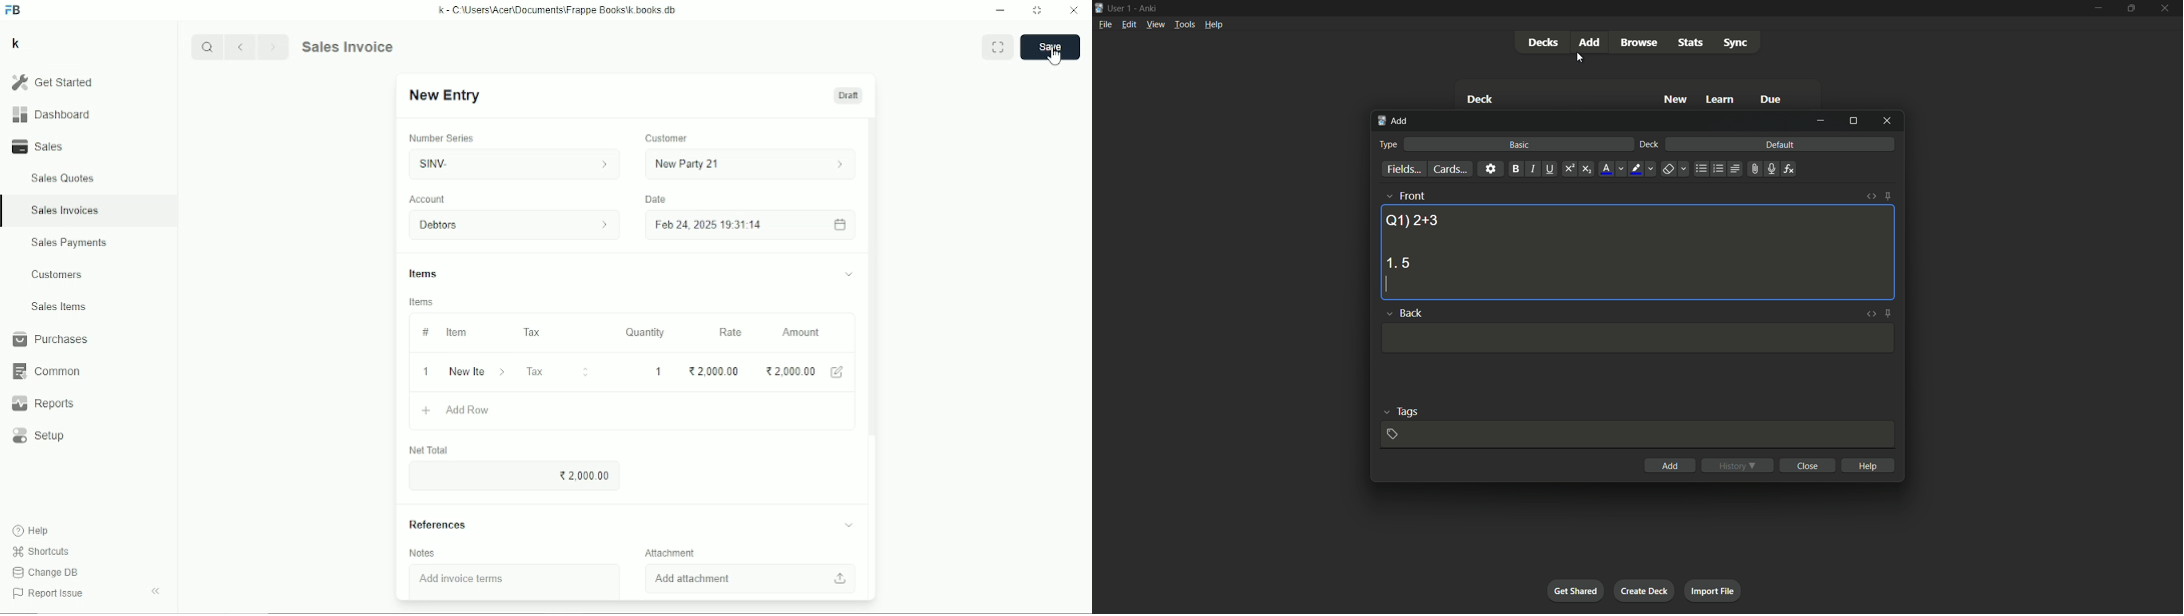 The width and height of the screenshot is (2184, 616). Describe the element at coordinates (667, 139) in the screenshot. I see `Customer` at that location.